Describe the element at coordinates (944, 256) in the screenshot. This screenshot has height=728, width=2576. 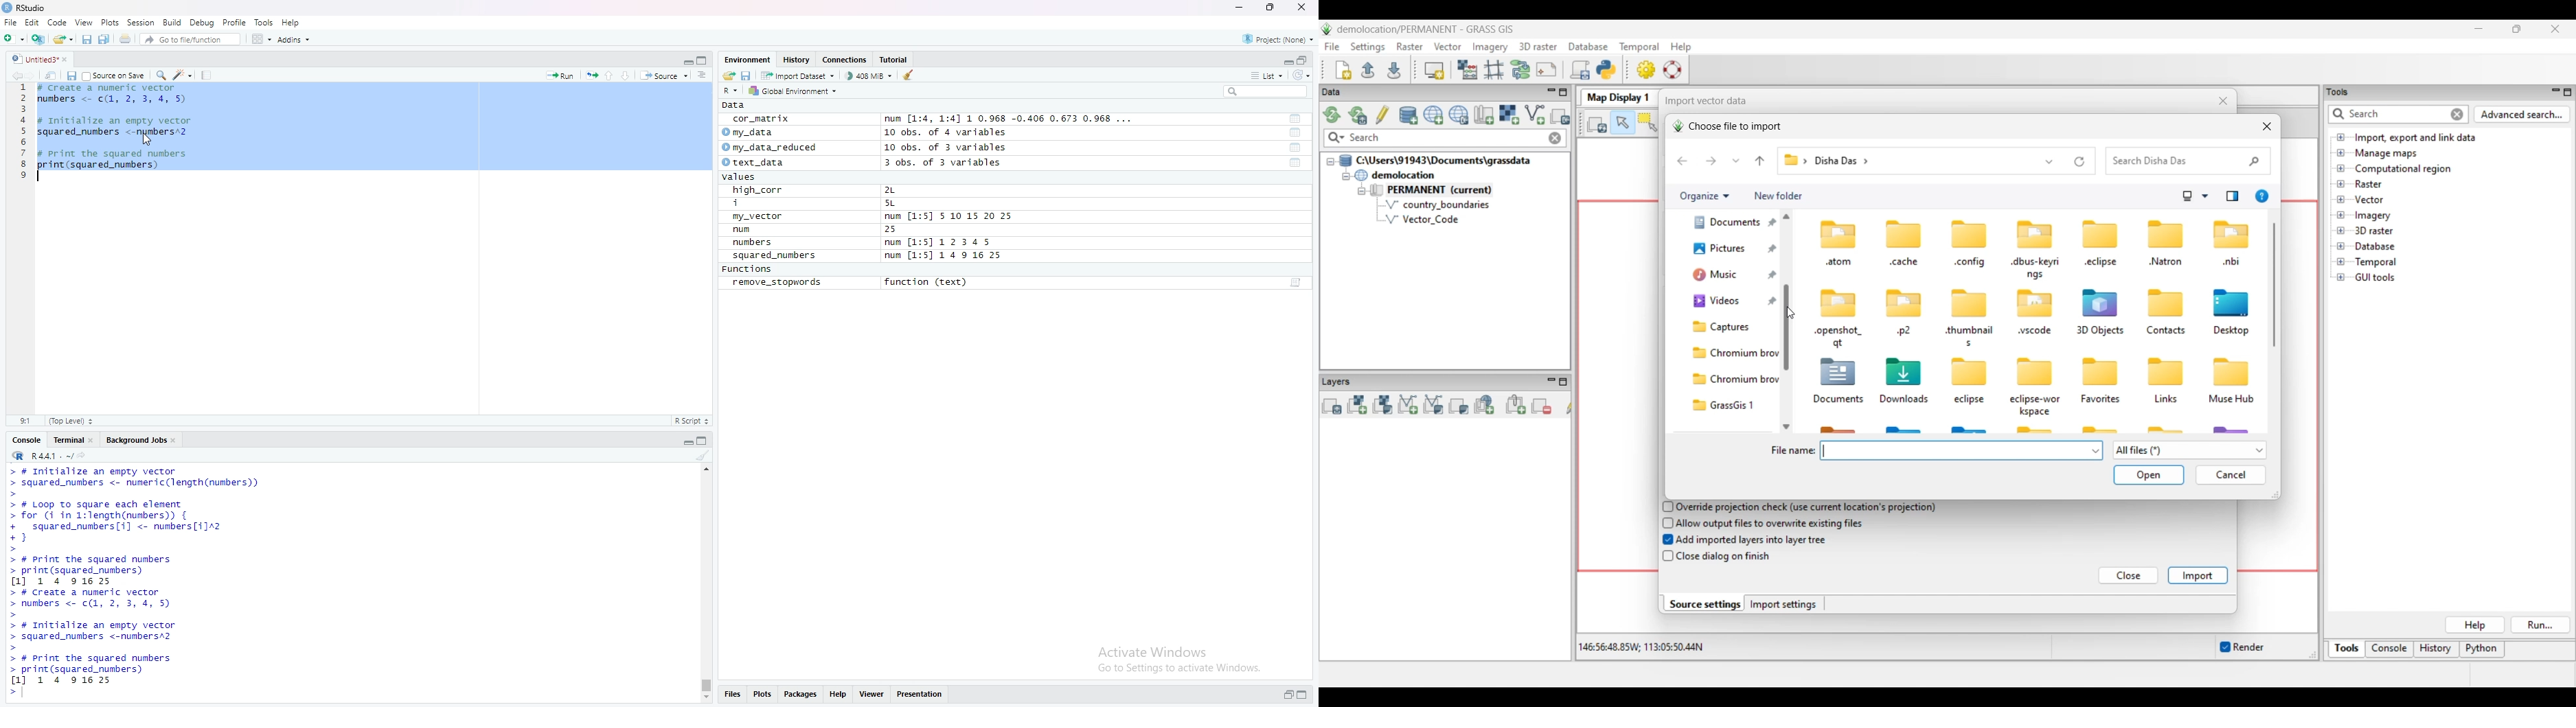
I see `num [1:5] 1 4 9 16 25` at that location.